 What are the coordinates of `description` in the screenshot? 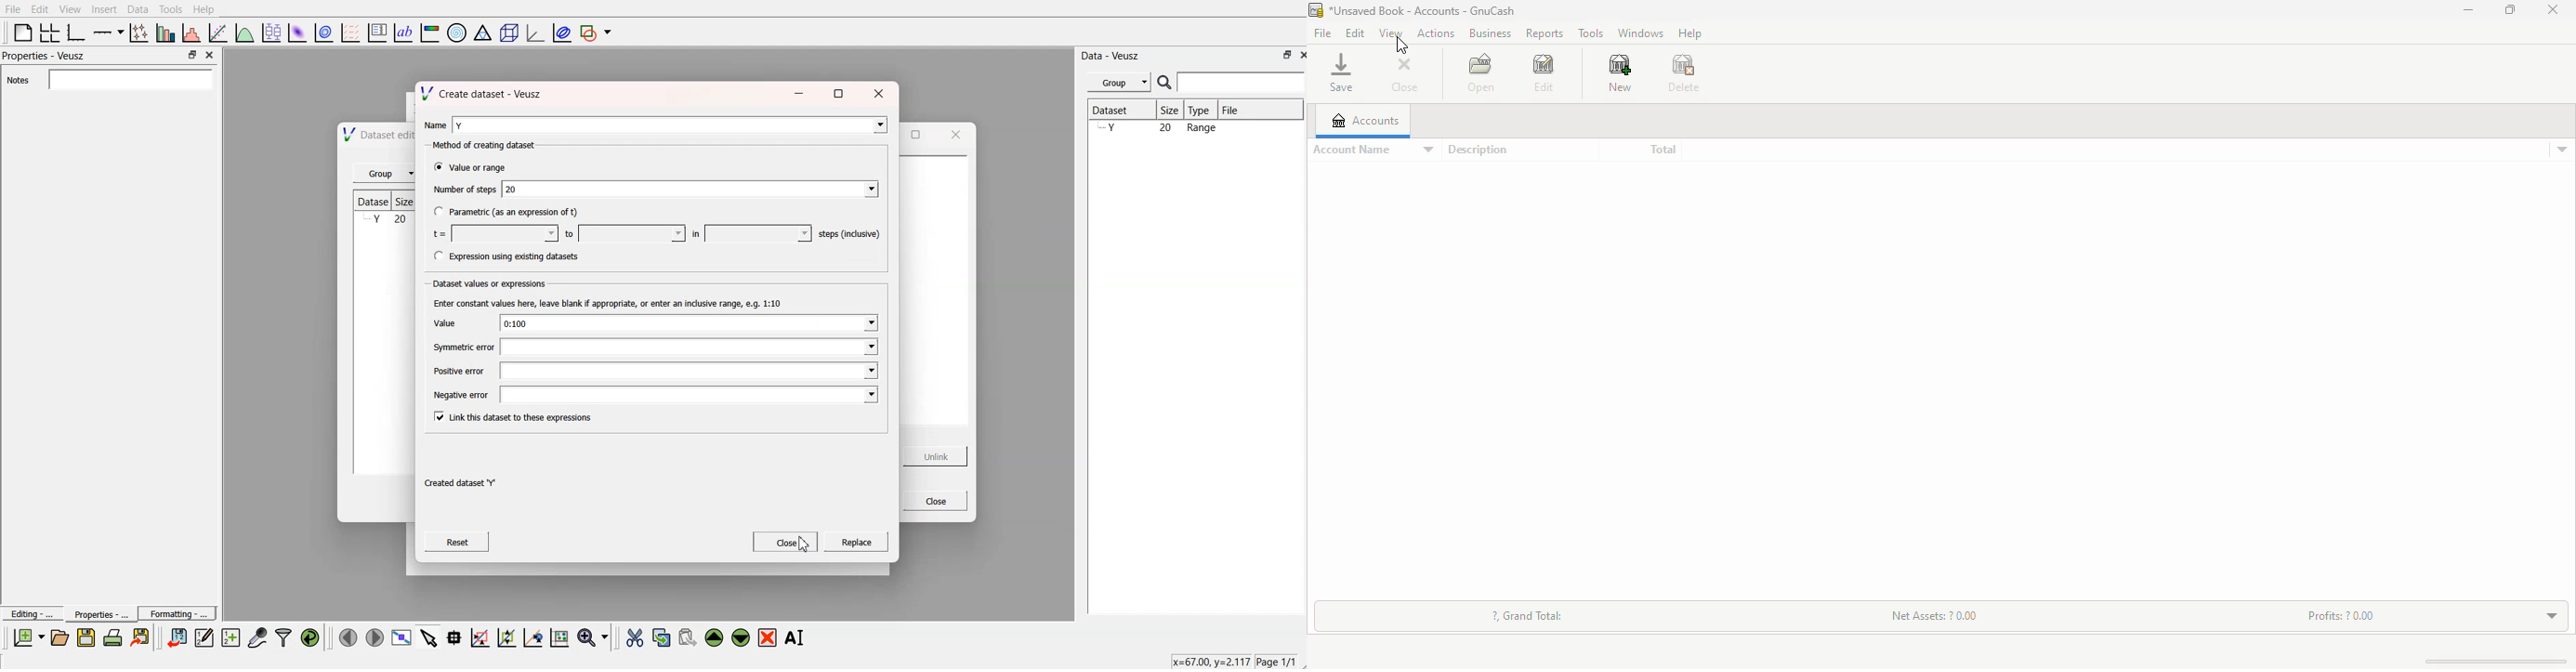 It's located at (1477, 150).